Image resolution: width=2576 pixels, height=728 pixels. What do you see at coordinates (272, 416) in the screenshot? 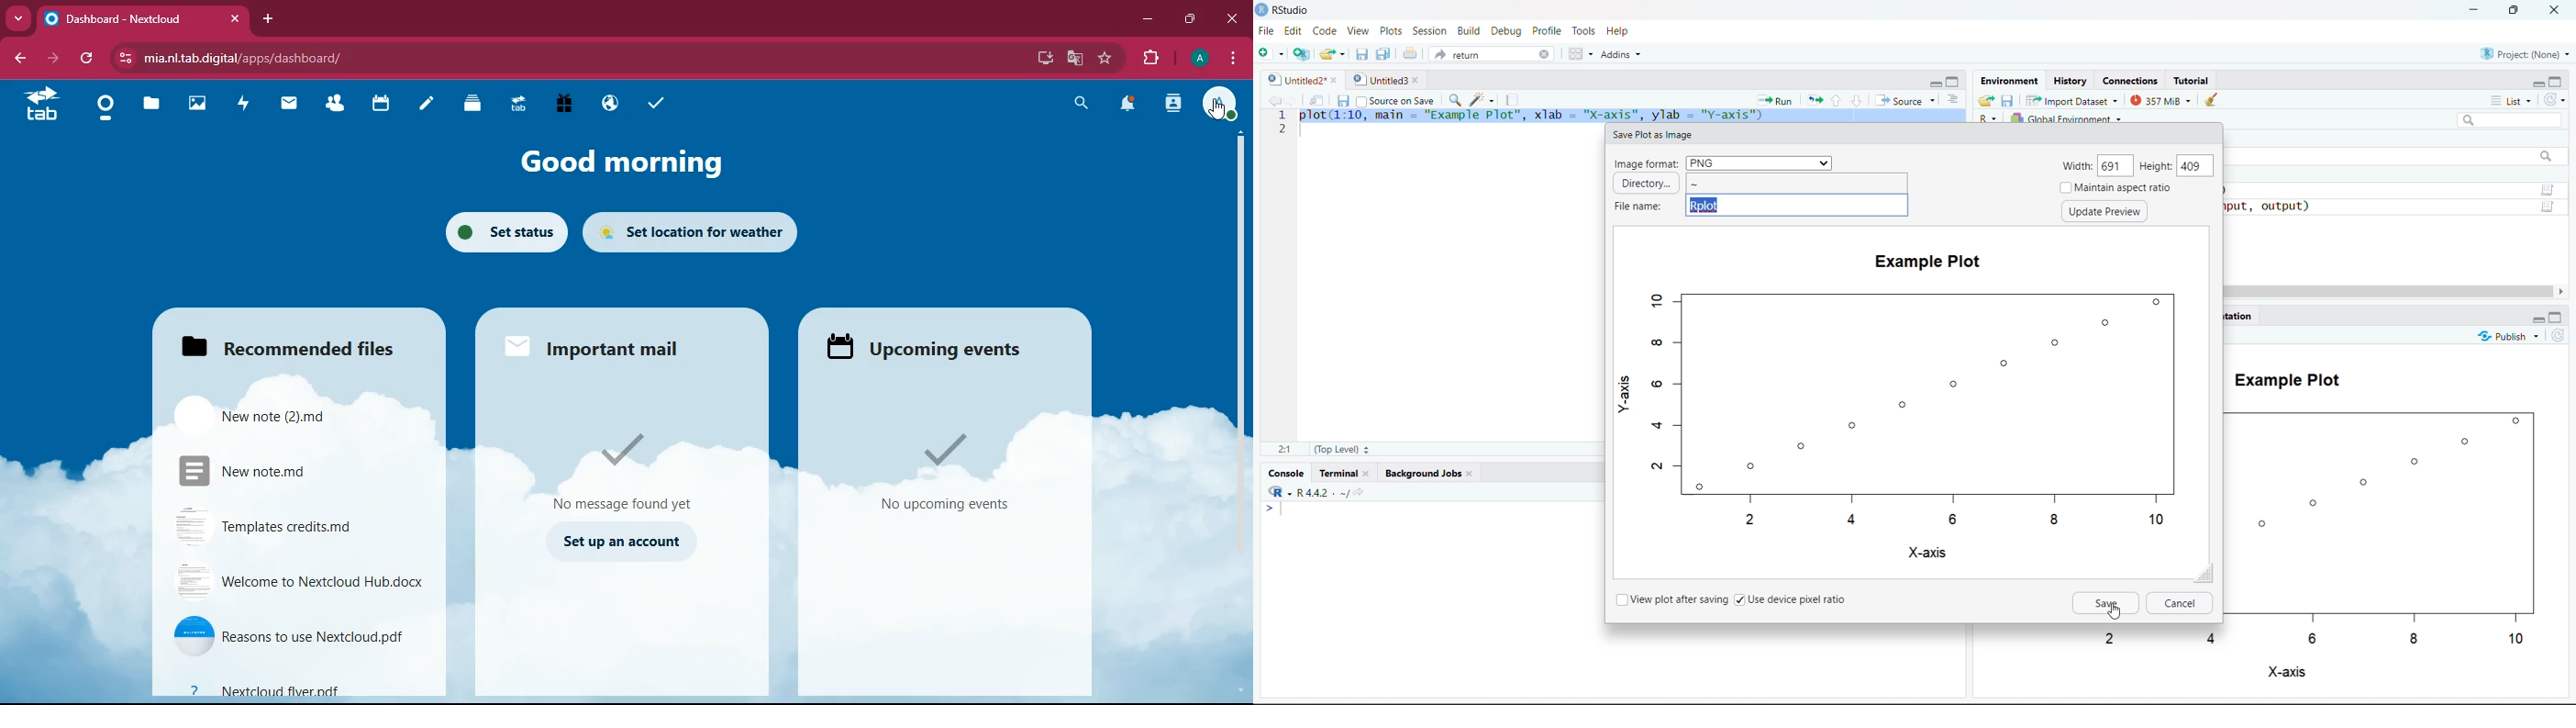
I see `file` at bounding box center [272, 416].